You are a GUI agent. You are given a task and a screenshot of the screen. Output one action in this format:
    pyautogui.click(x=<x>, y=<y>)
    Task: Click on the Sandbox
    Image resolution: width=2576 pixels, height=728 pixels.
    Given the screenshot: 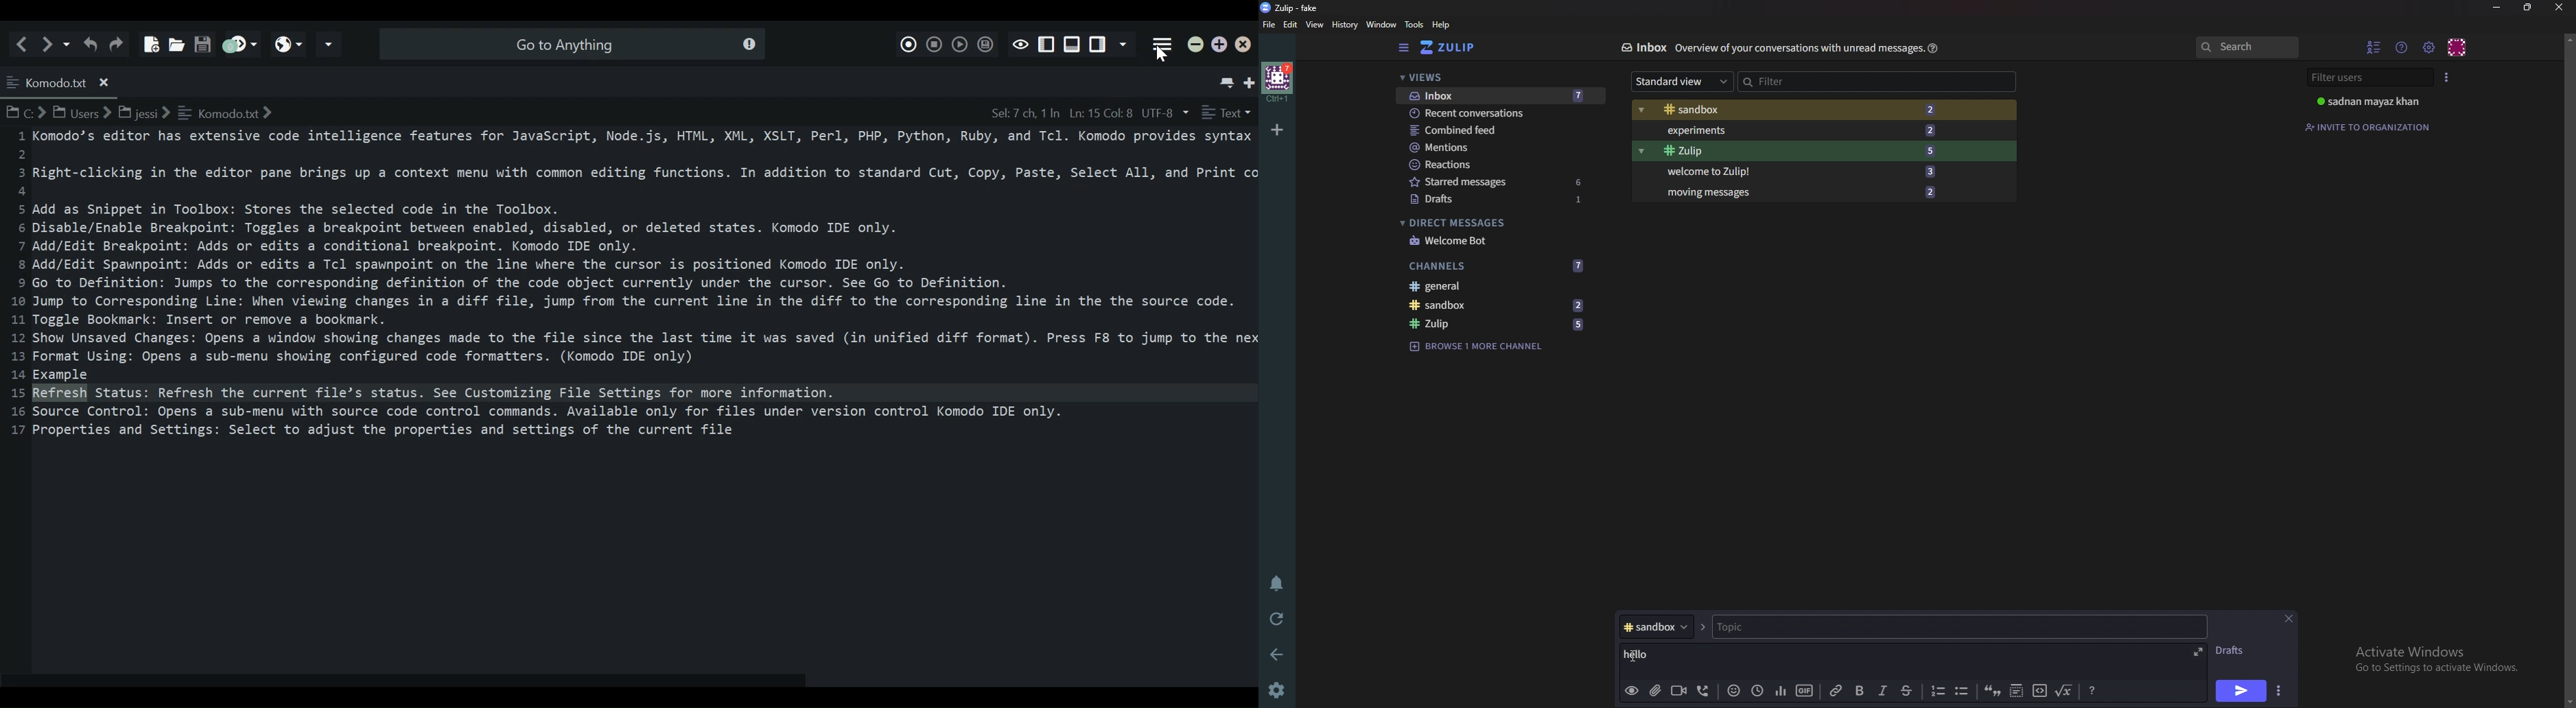 What is the action you would take?
    pyautogui.click(x=1799, y=111)
    